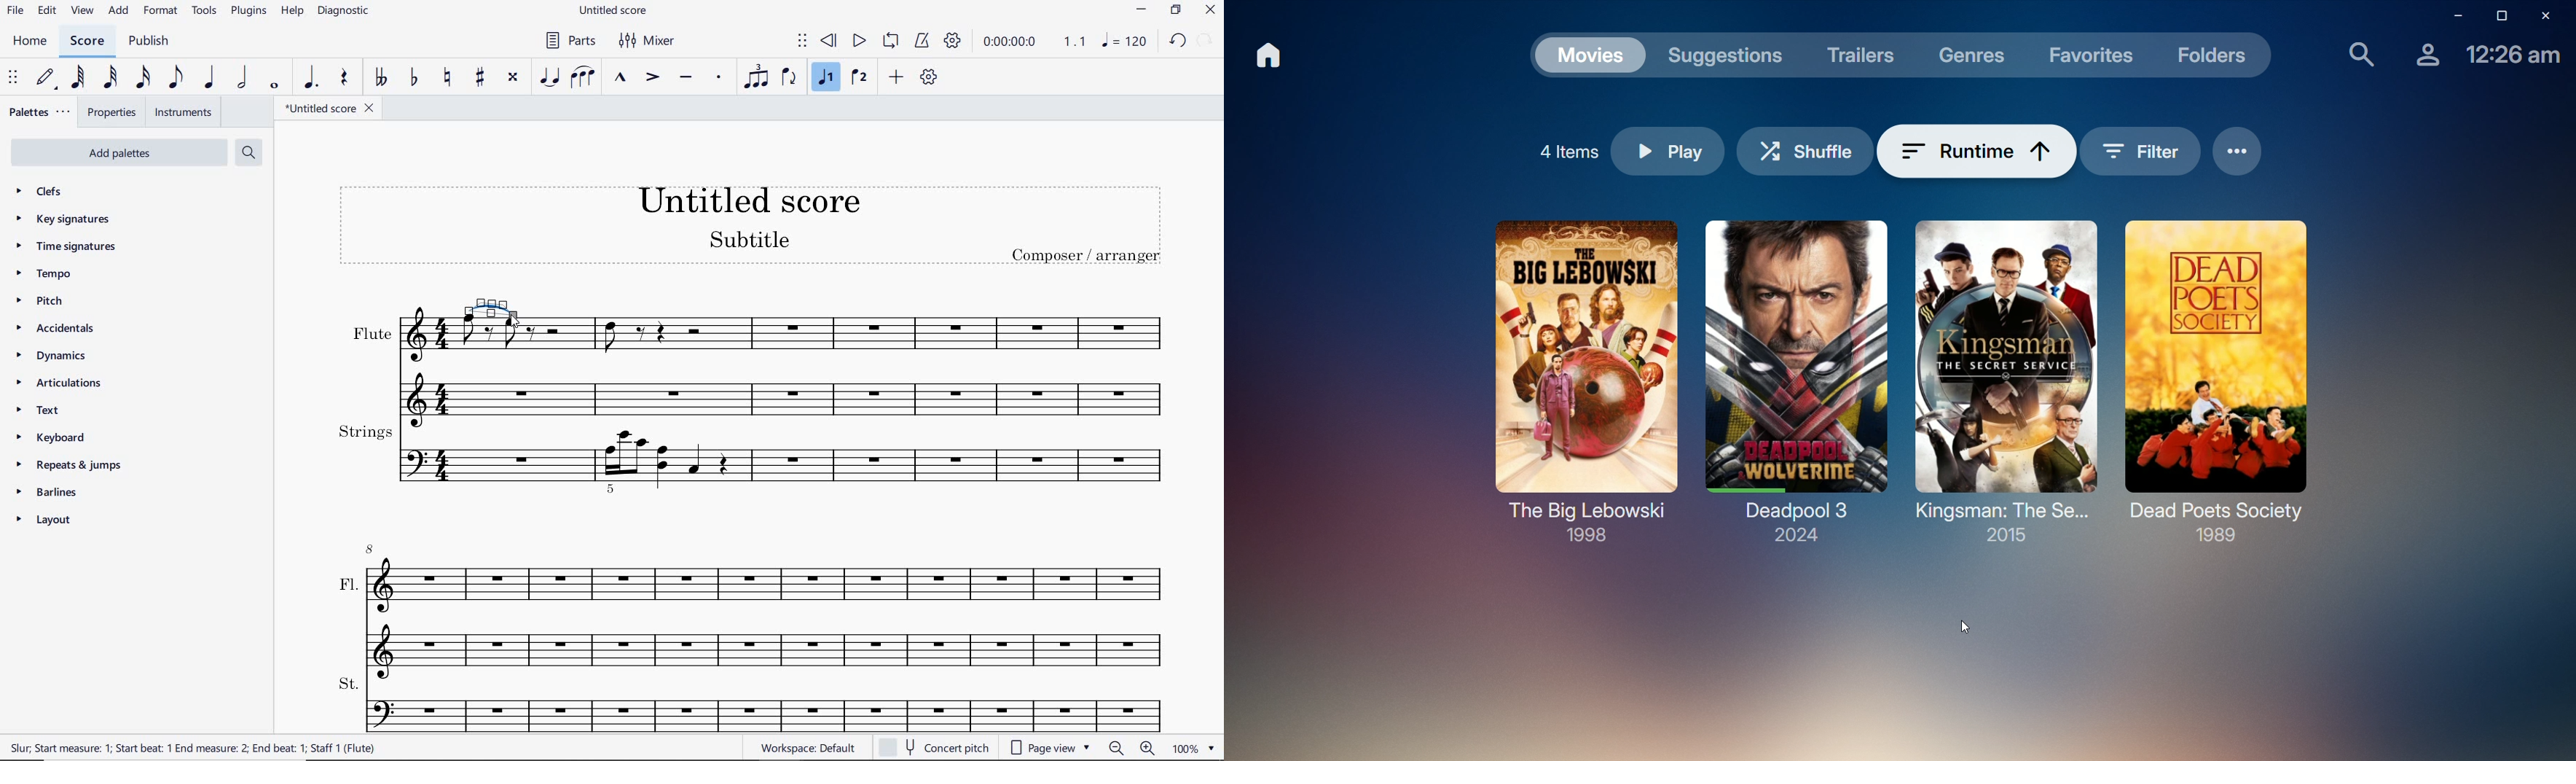 The height and width of the screenshot is (784, 2576). What do you see at coordinates (119, 12) in the screenshot?
I see `add` at bounding box center [119, 12].